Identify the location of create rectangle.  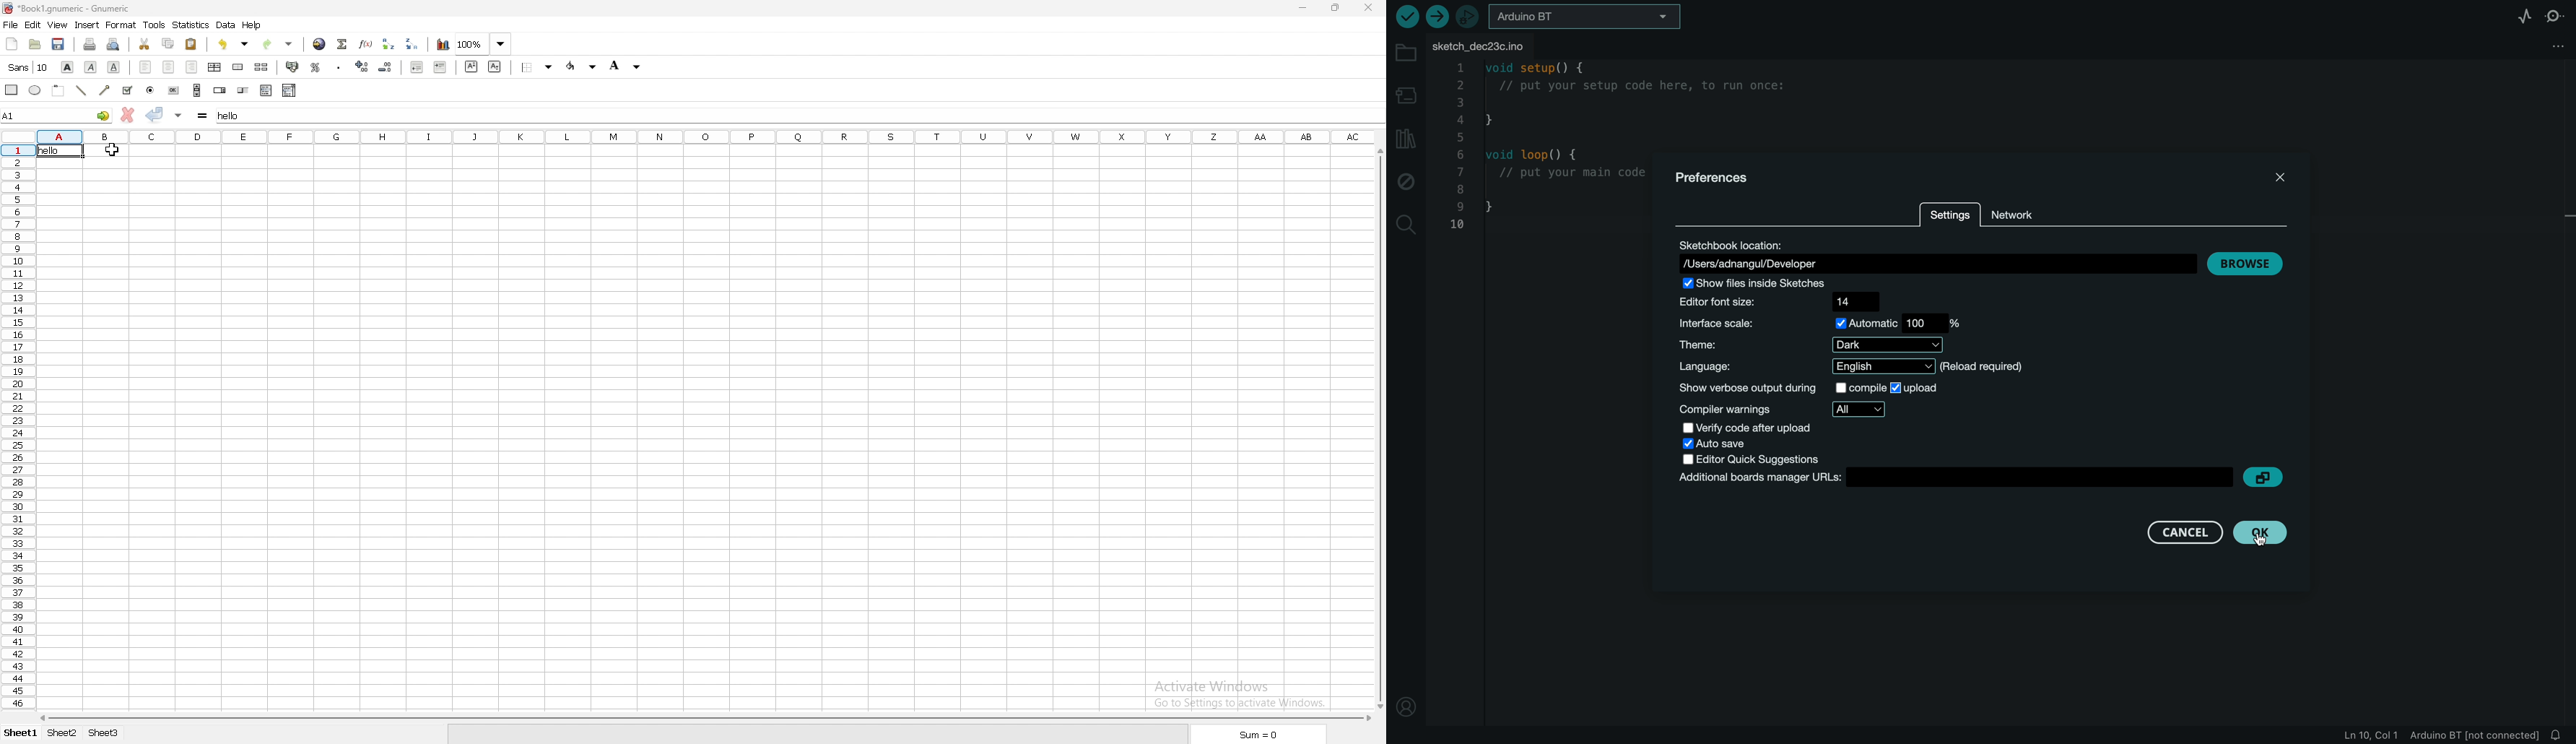
(12, 90).